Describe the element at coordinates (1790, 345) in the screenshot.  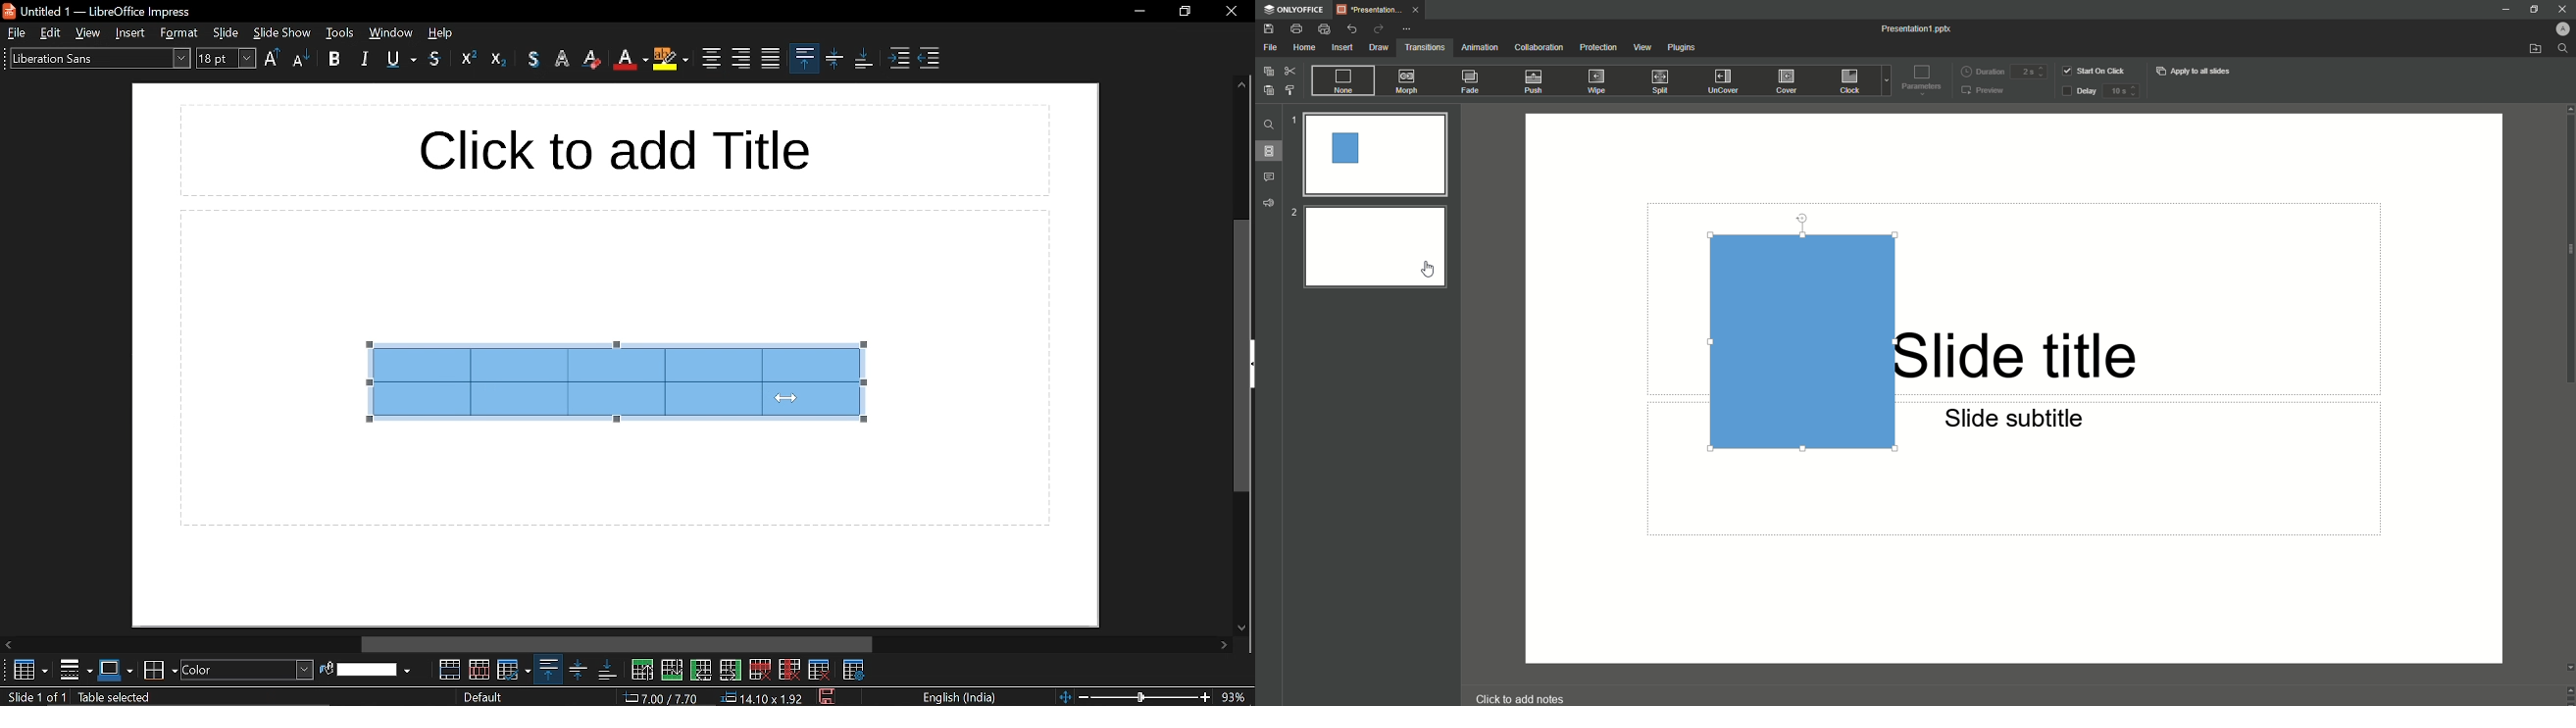
I see `Rectangle` at that location.